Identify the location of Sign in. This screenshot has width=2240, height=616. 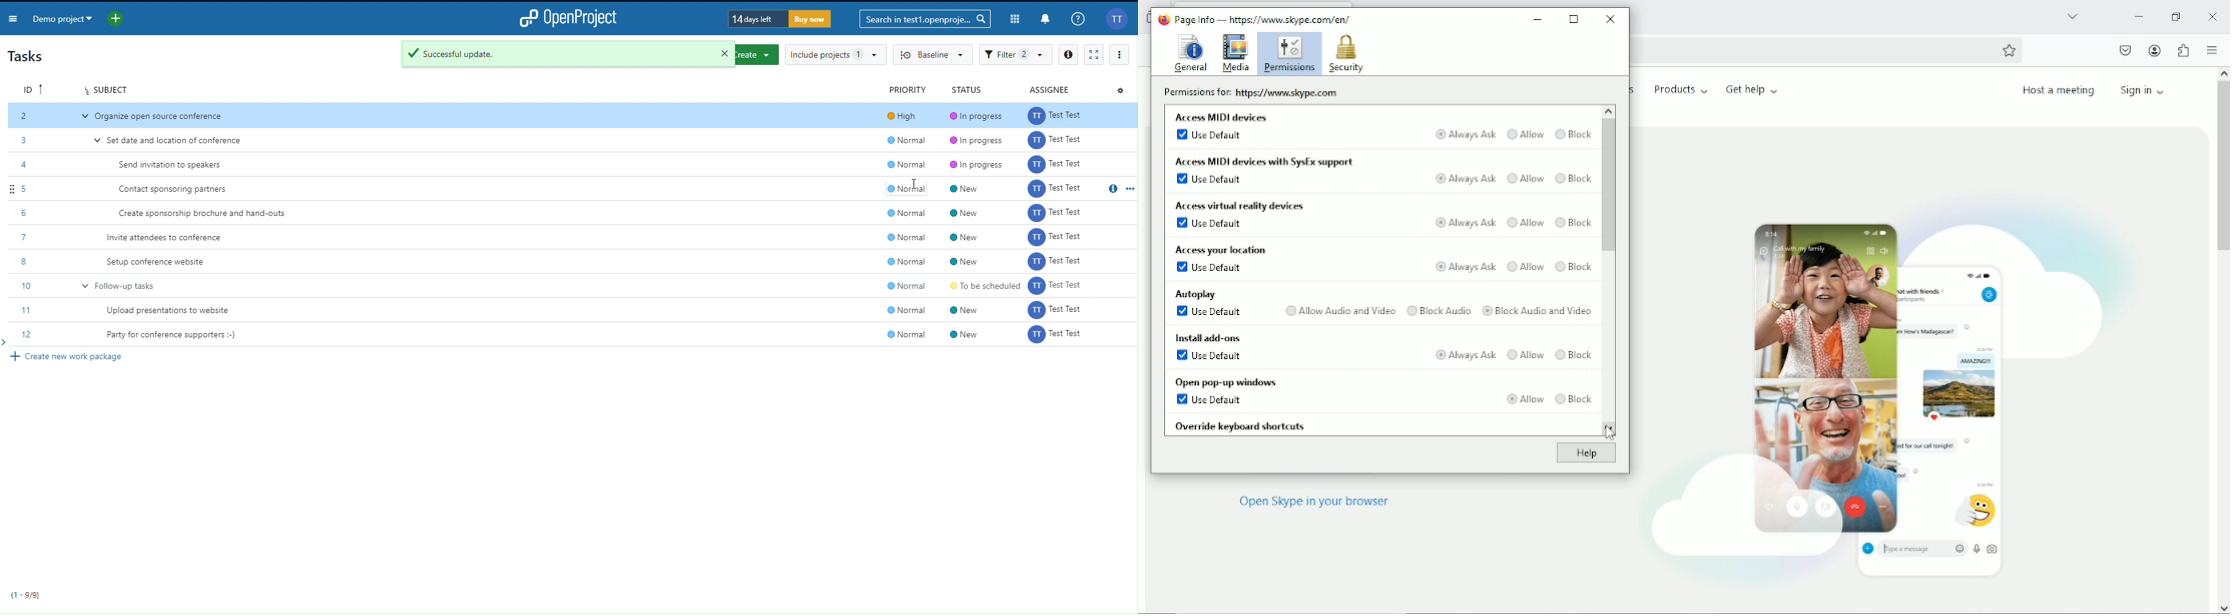
(2146, 89).